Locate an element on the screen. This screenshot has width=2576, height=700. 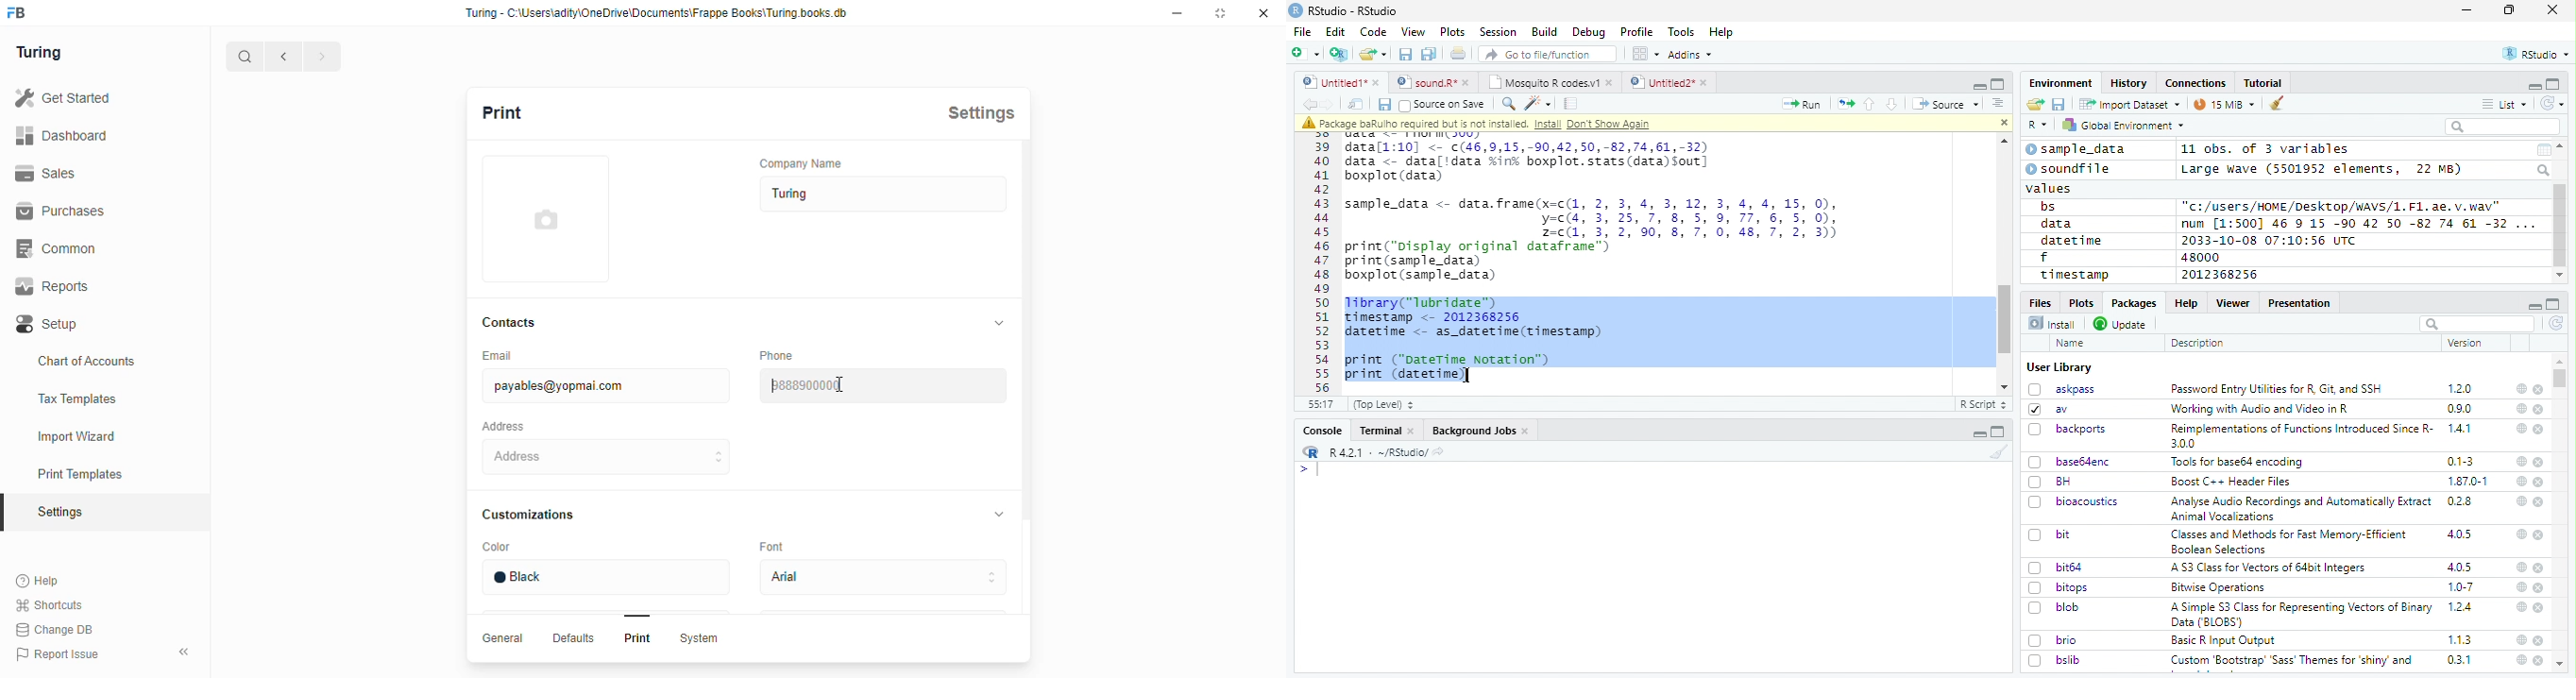
av is located at coordinates (2048, 408).